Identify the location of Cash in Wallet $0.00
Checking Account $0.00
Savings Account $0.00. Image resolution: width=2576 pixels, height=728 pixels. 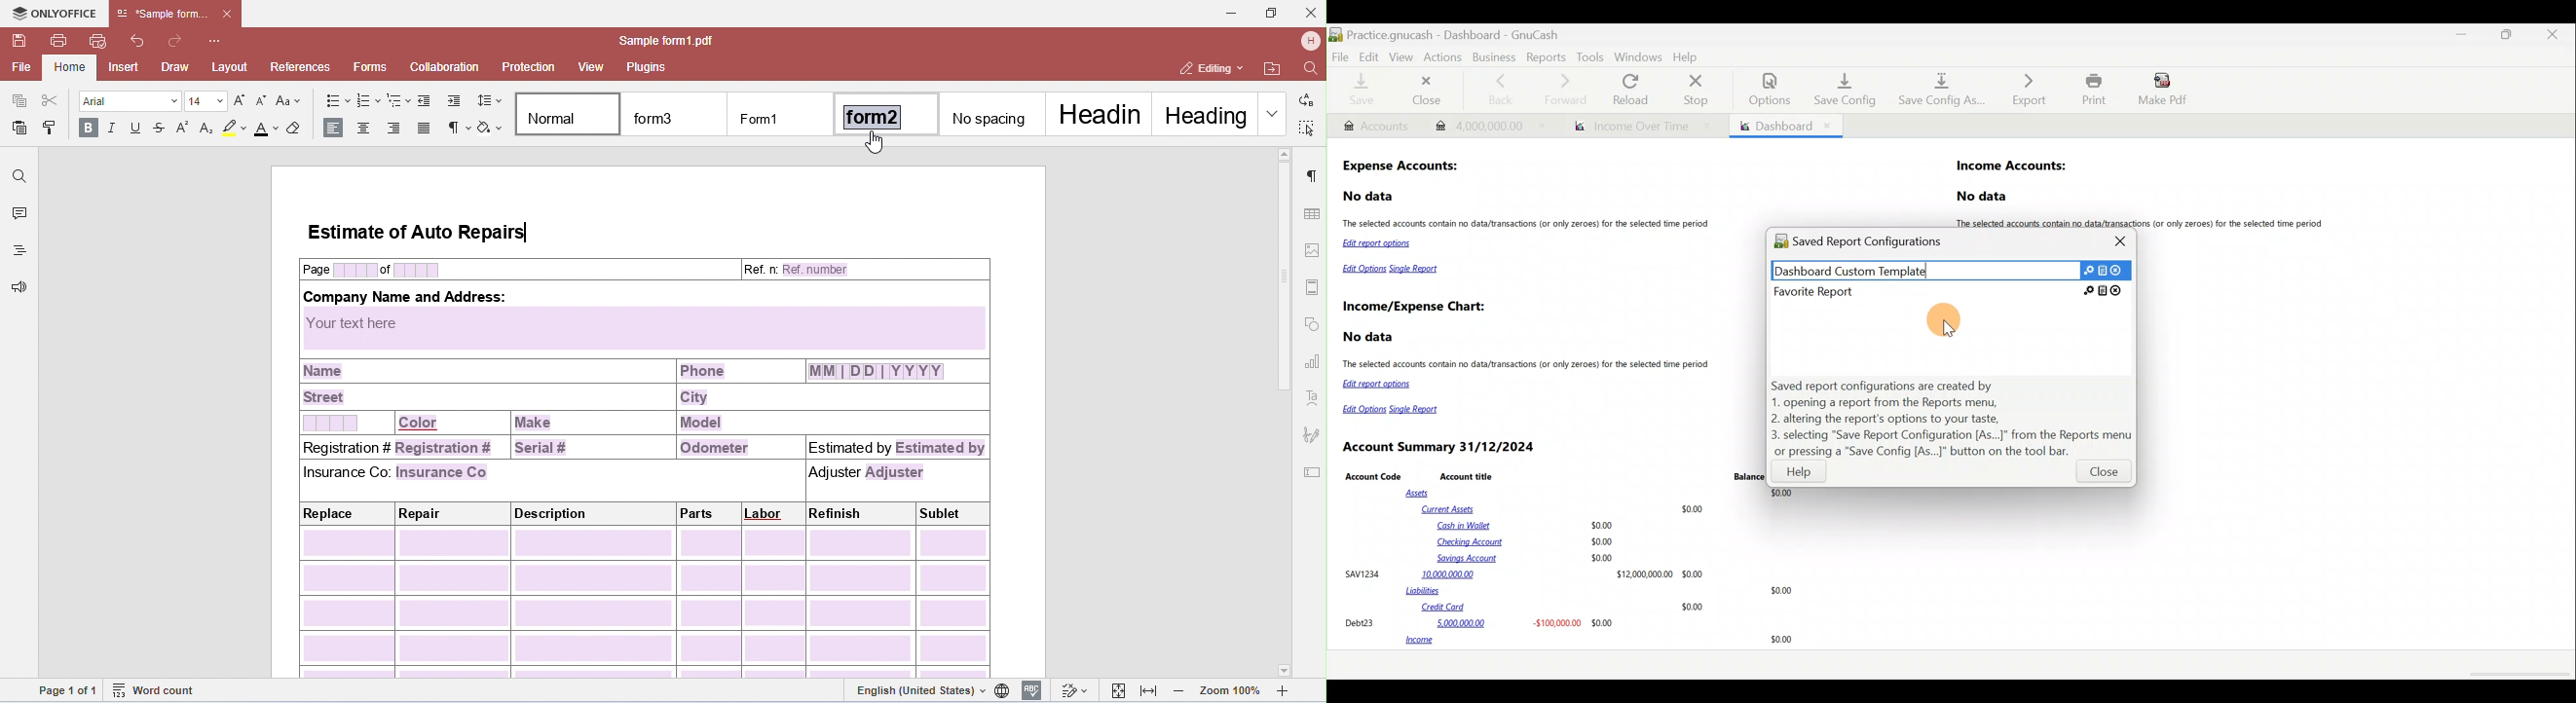
(1527, 542).